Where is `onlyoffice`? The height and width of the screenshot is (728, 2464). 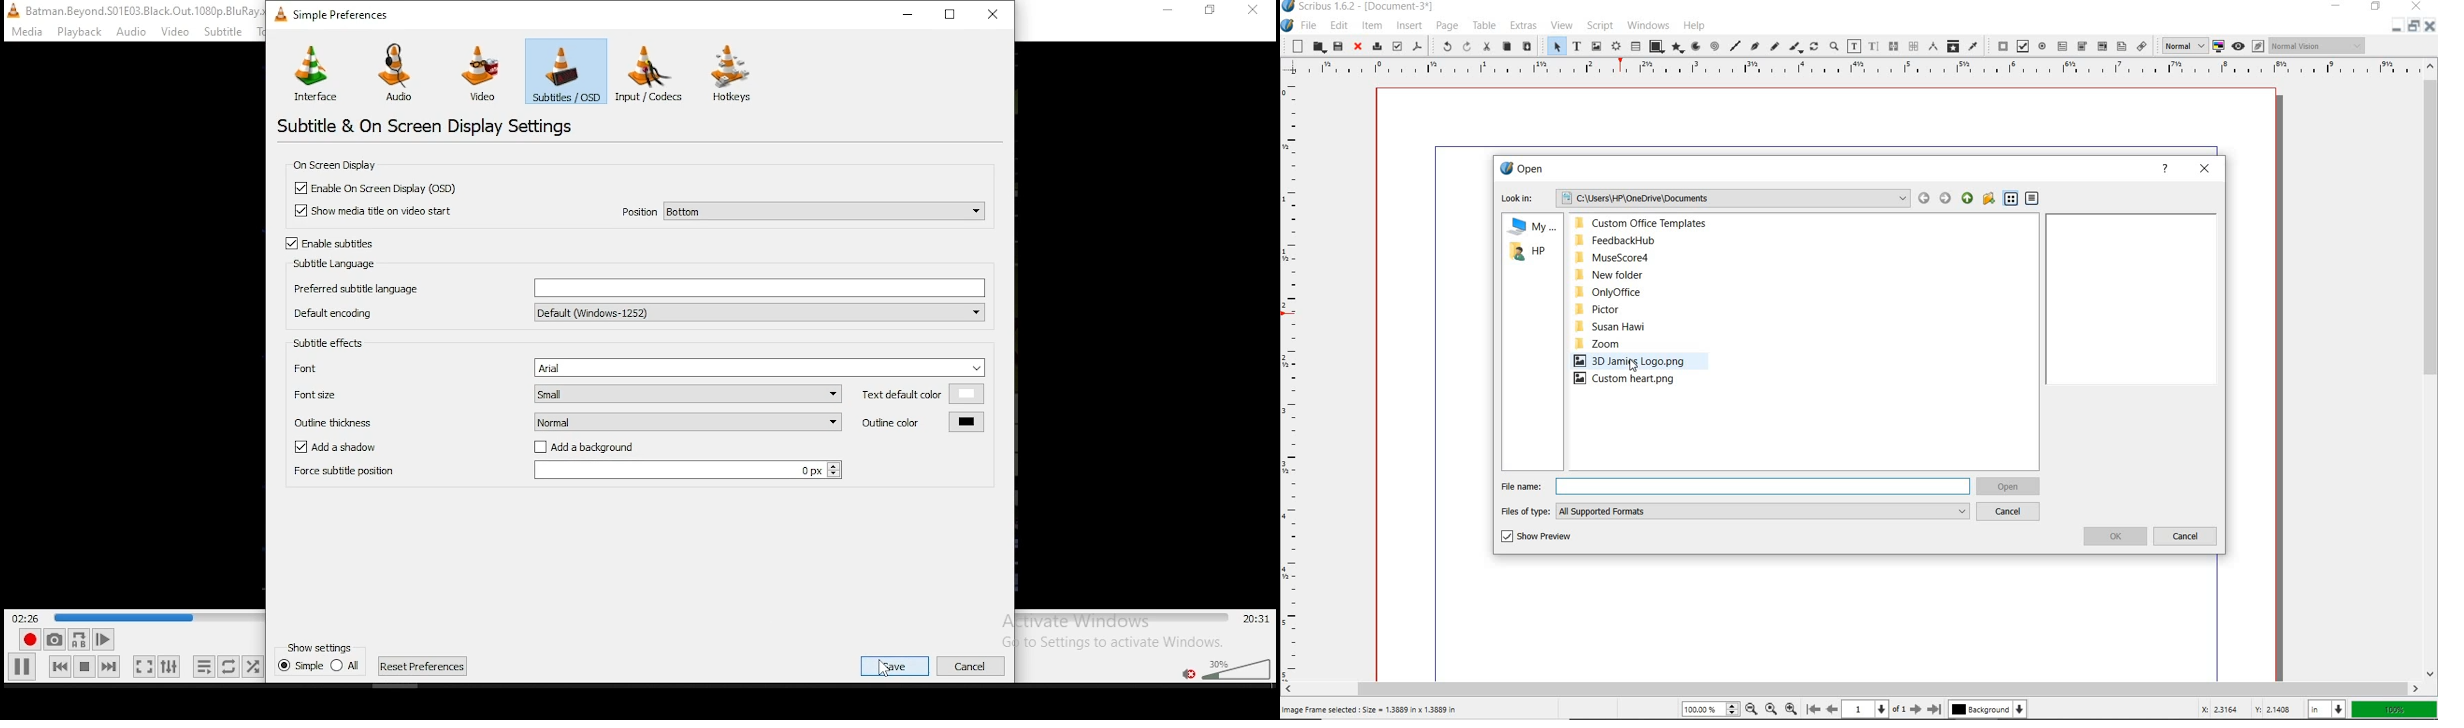
onlyoffice is located at coordinates (1647, 291).